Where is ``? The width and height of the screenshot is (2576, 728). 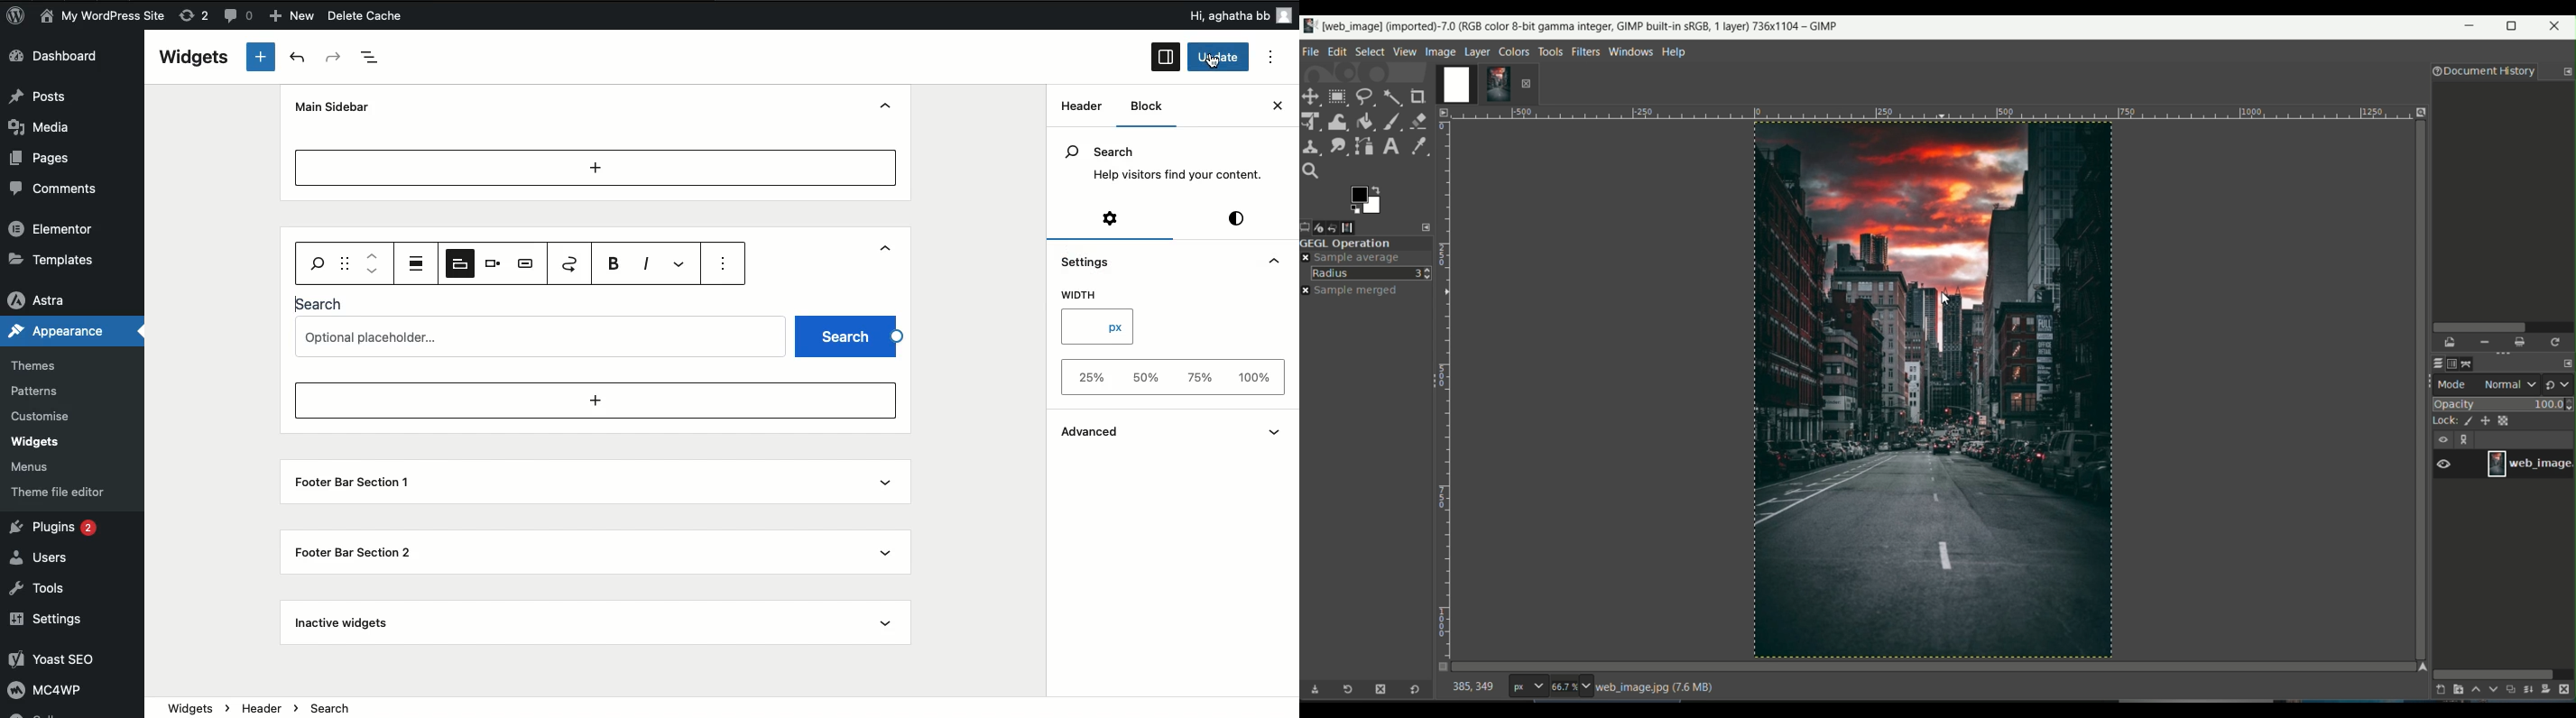
 is located at coordinates (1206, 15).